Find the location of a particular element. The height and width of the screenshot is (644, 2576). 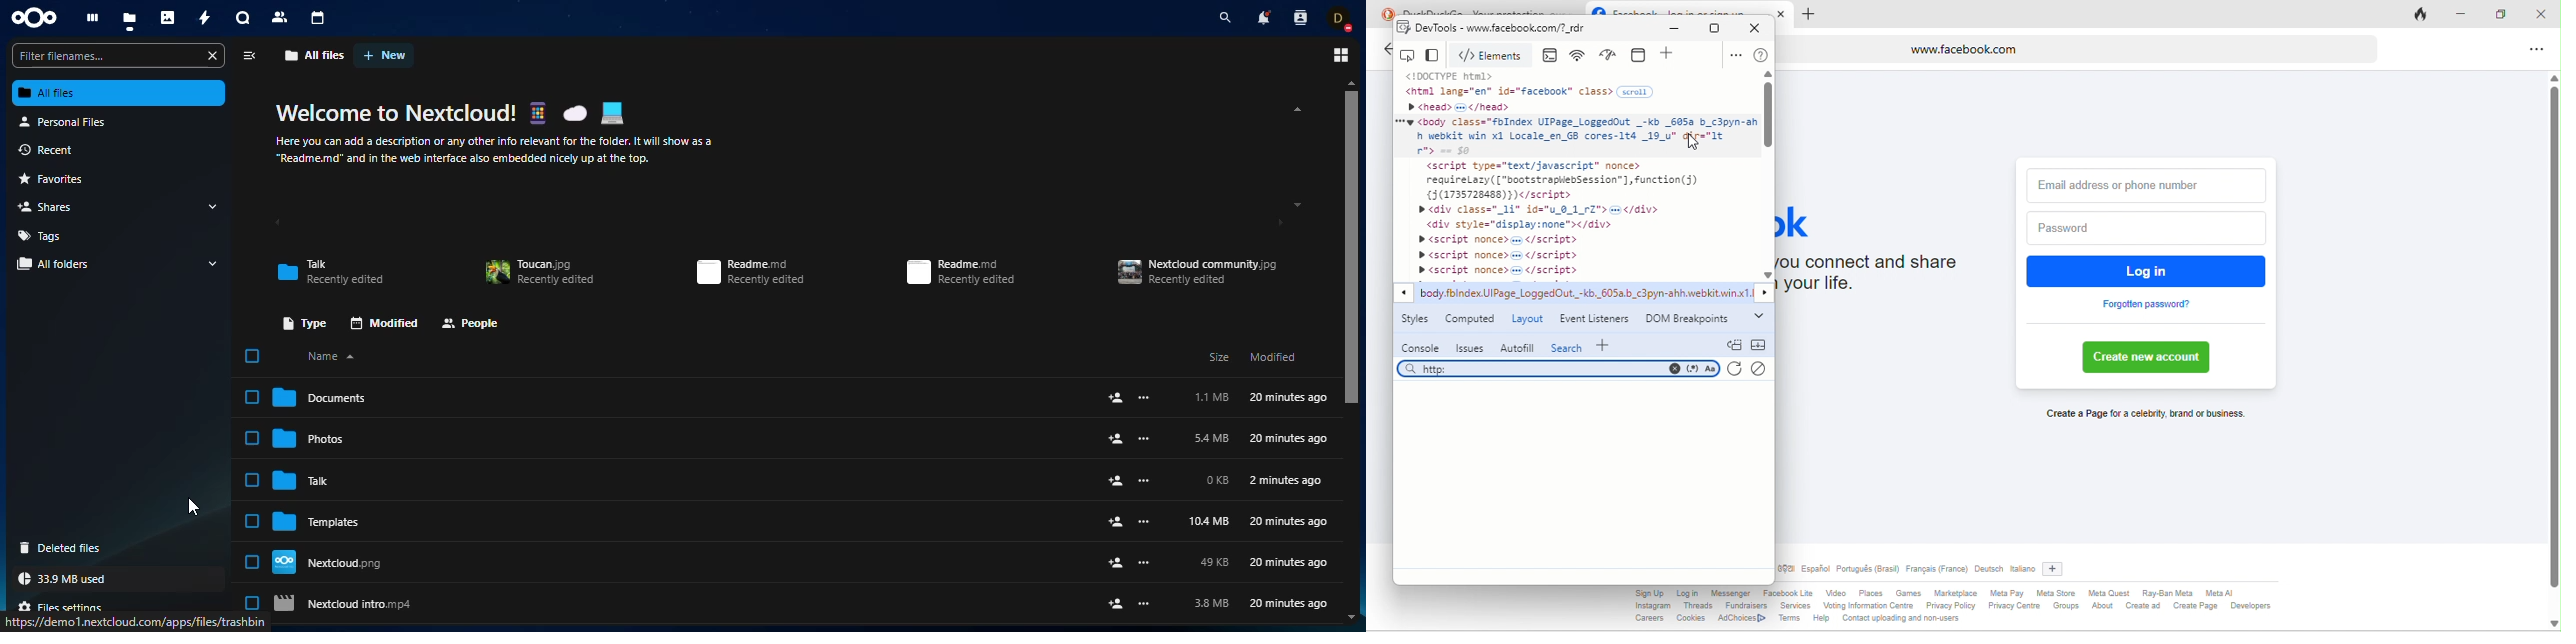

styles is located at coordinates (1419, 322).